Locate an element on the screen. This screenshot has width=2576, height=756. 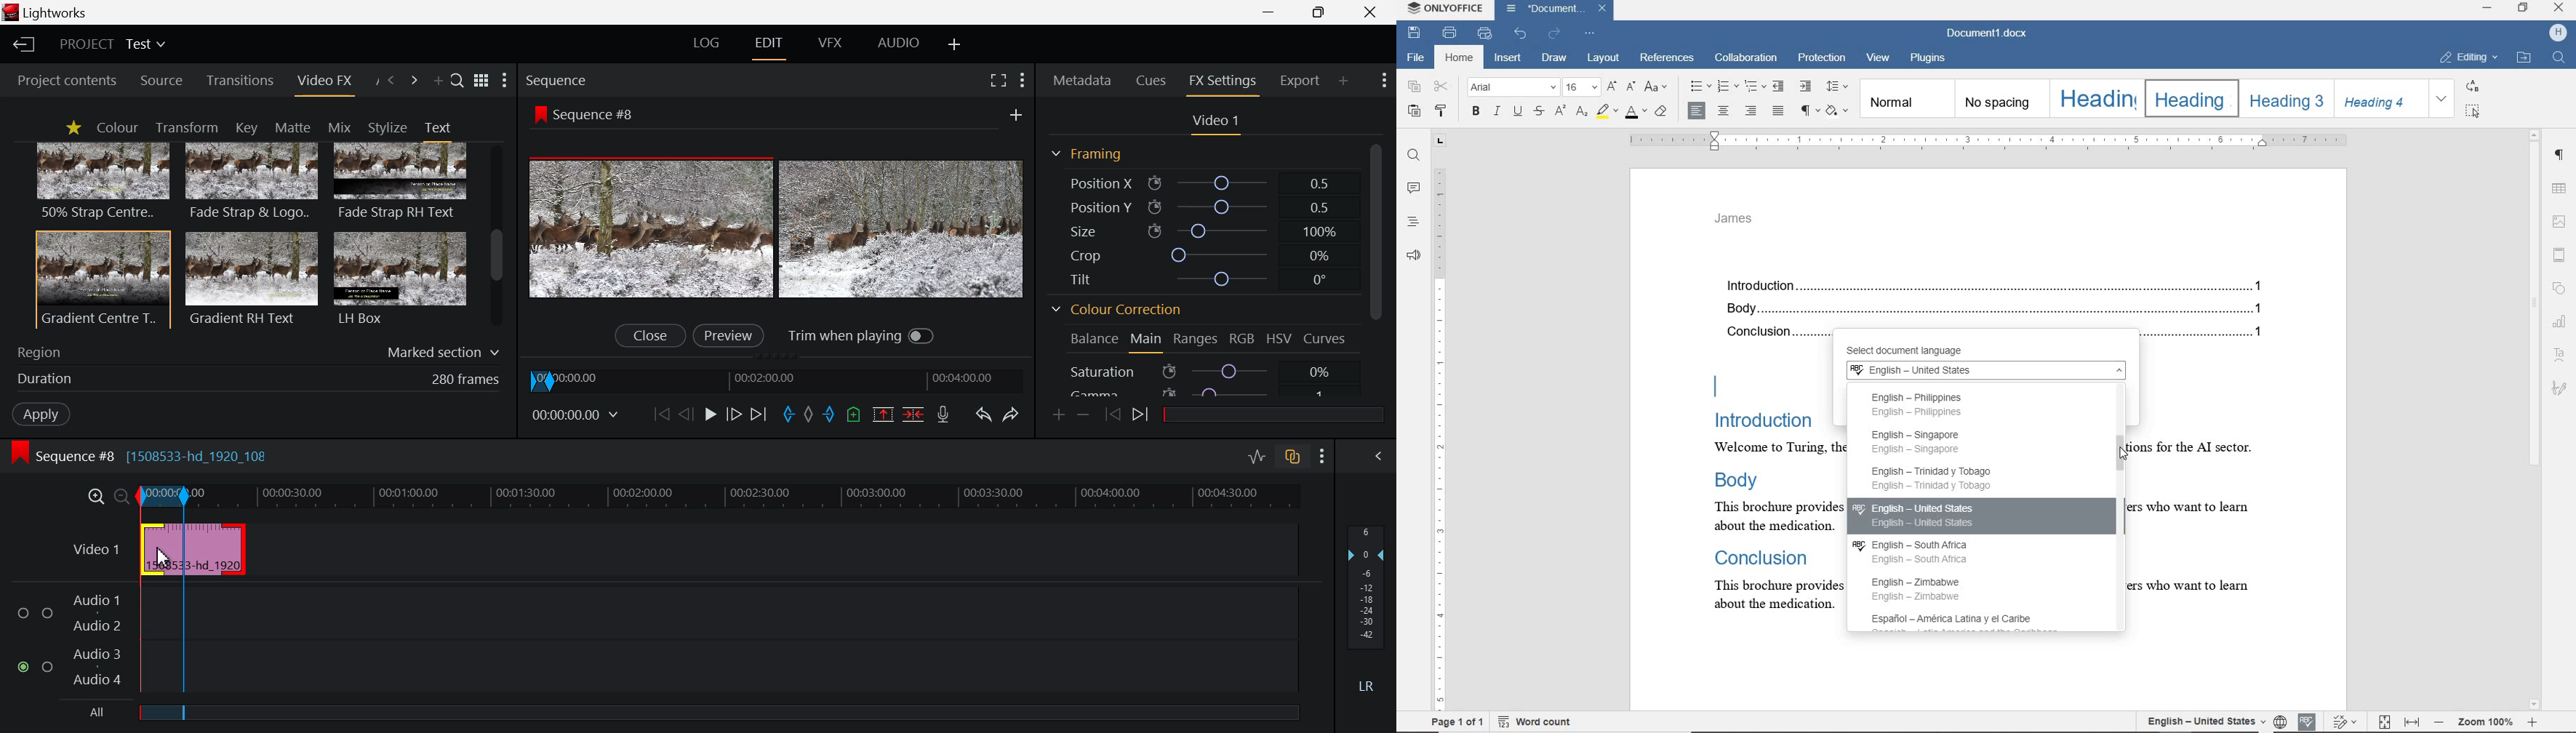
paragraph line spacing is located at coordinates (1837, 86).